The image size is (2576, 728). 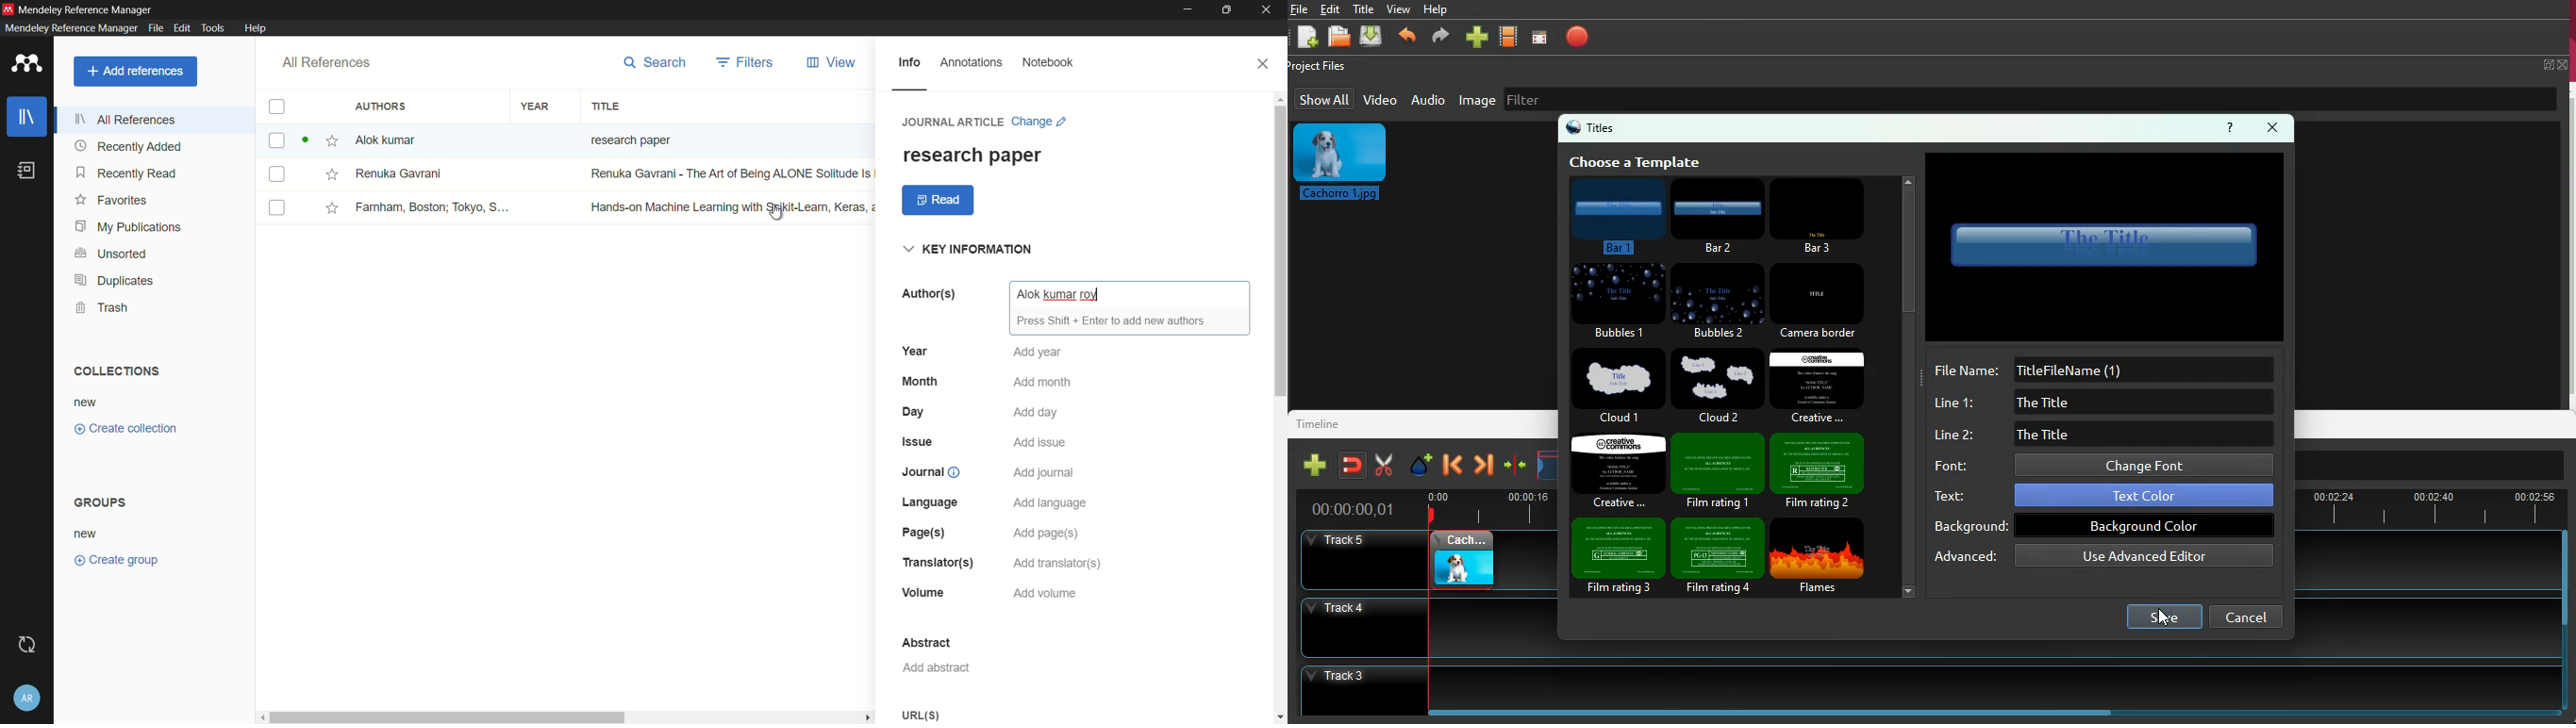 What do you see at coordinates (27, 64) in the screenshot?
I see `app icon` at bounding box center [27, 64].